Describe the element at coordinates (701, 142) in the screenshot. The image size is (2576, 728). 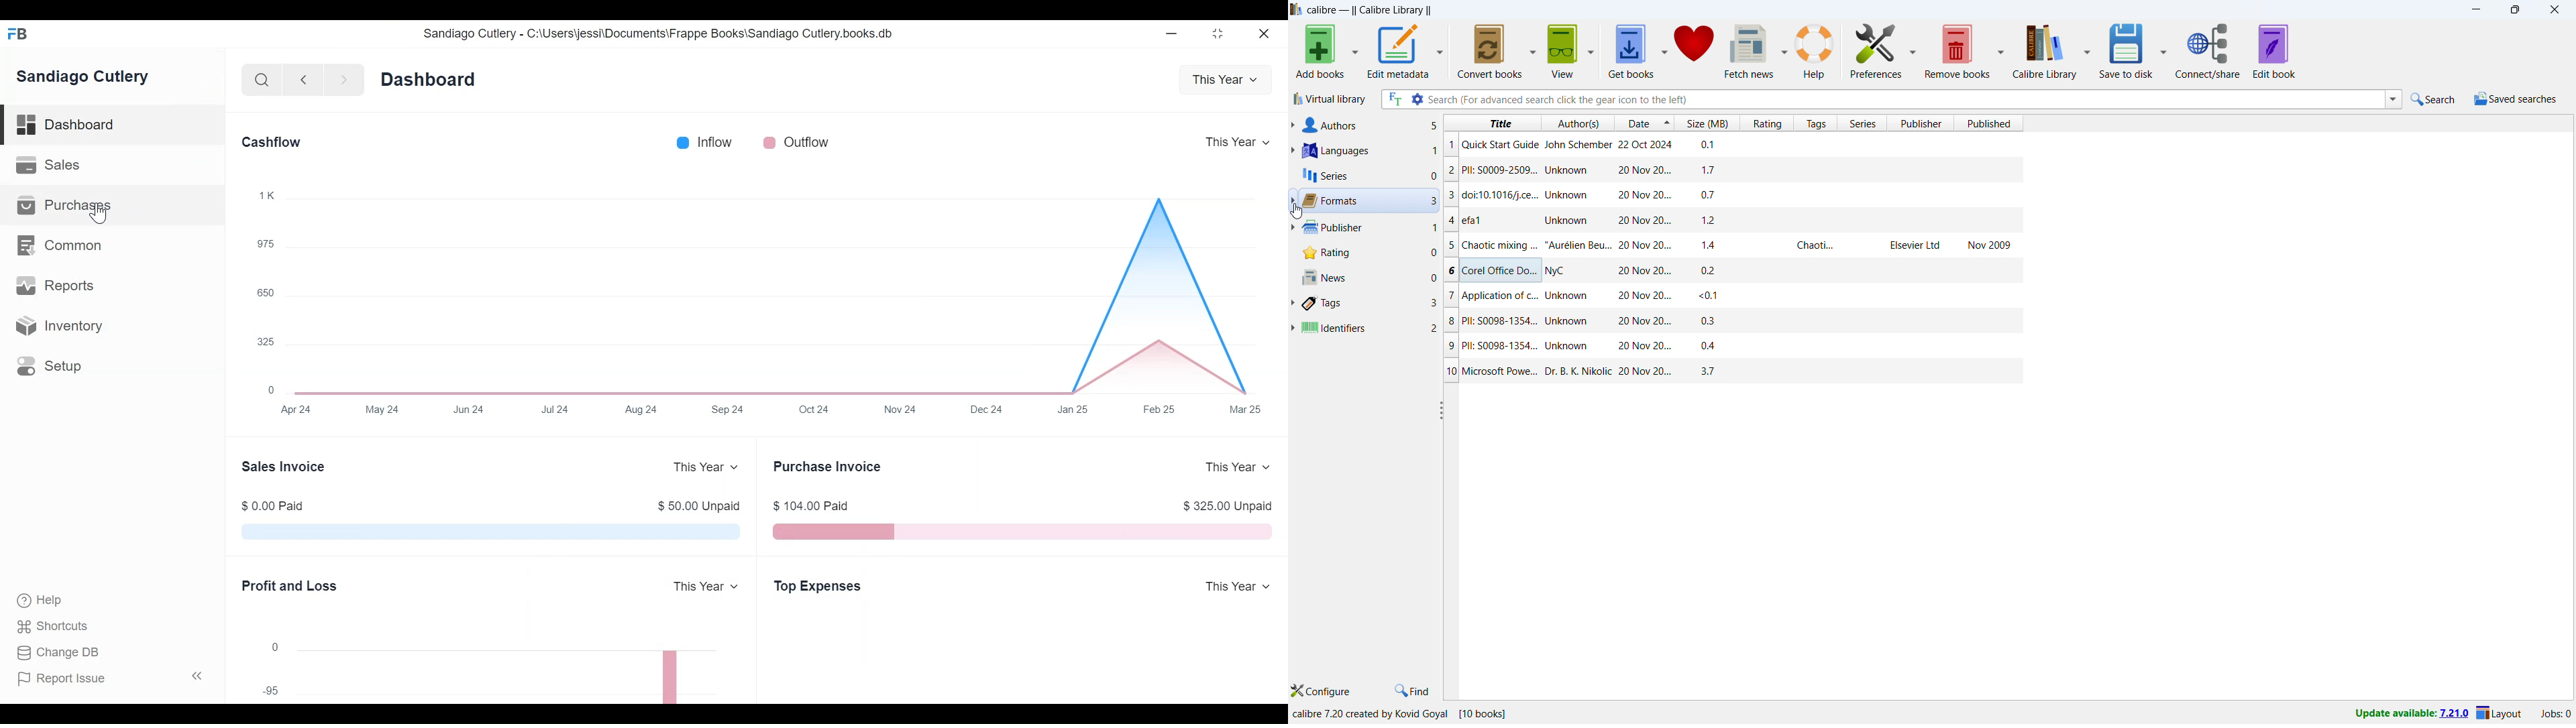
I see `Inflow` at that location.